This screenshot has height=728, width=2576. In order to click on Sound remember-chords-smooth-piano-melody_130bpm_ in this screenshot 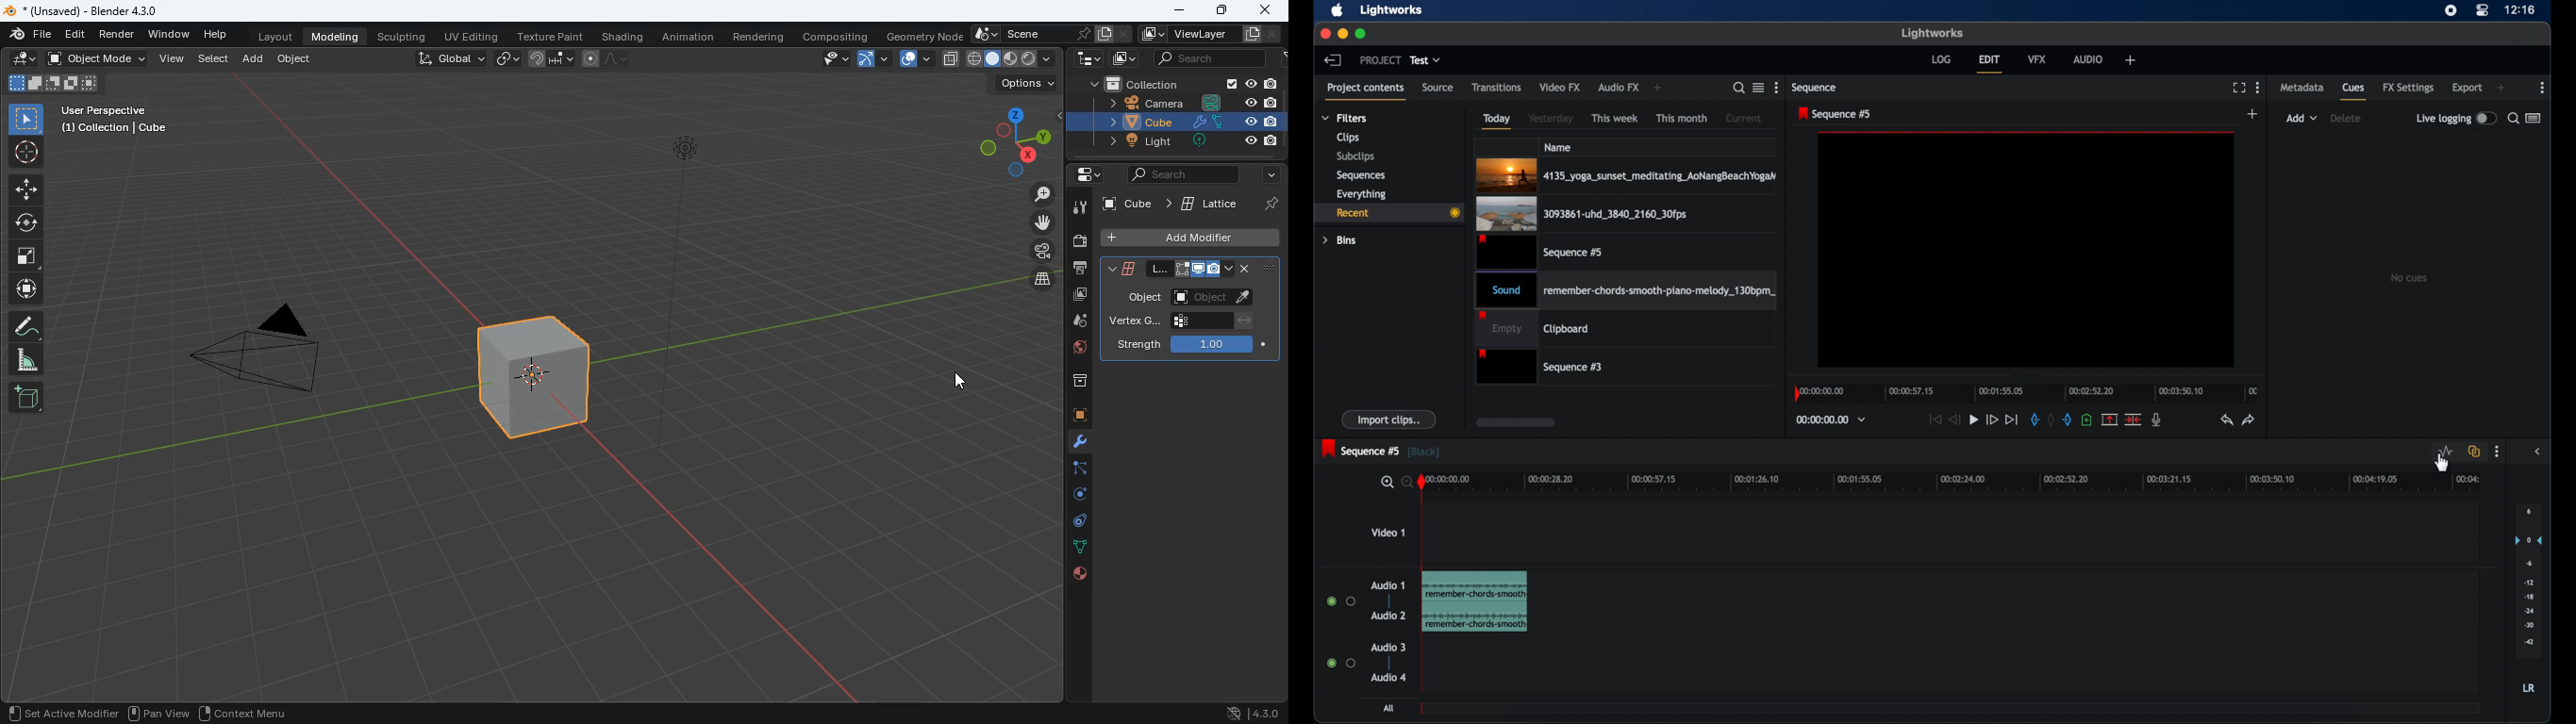, I will do `click(1631, 288)`.